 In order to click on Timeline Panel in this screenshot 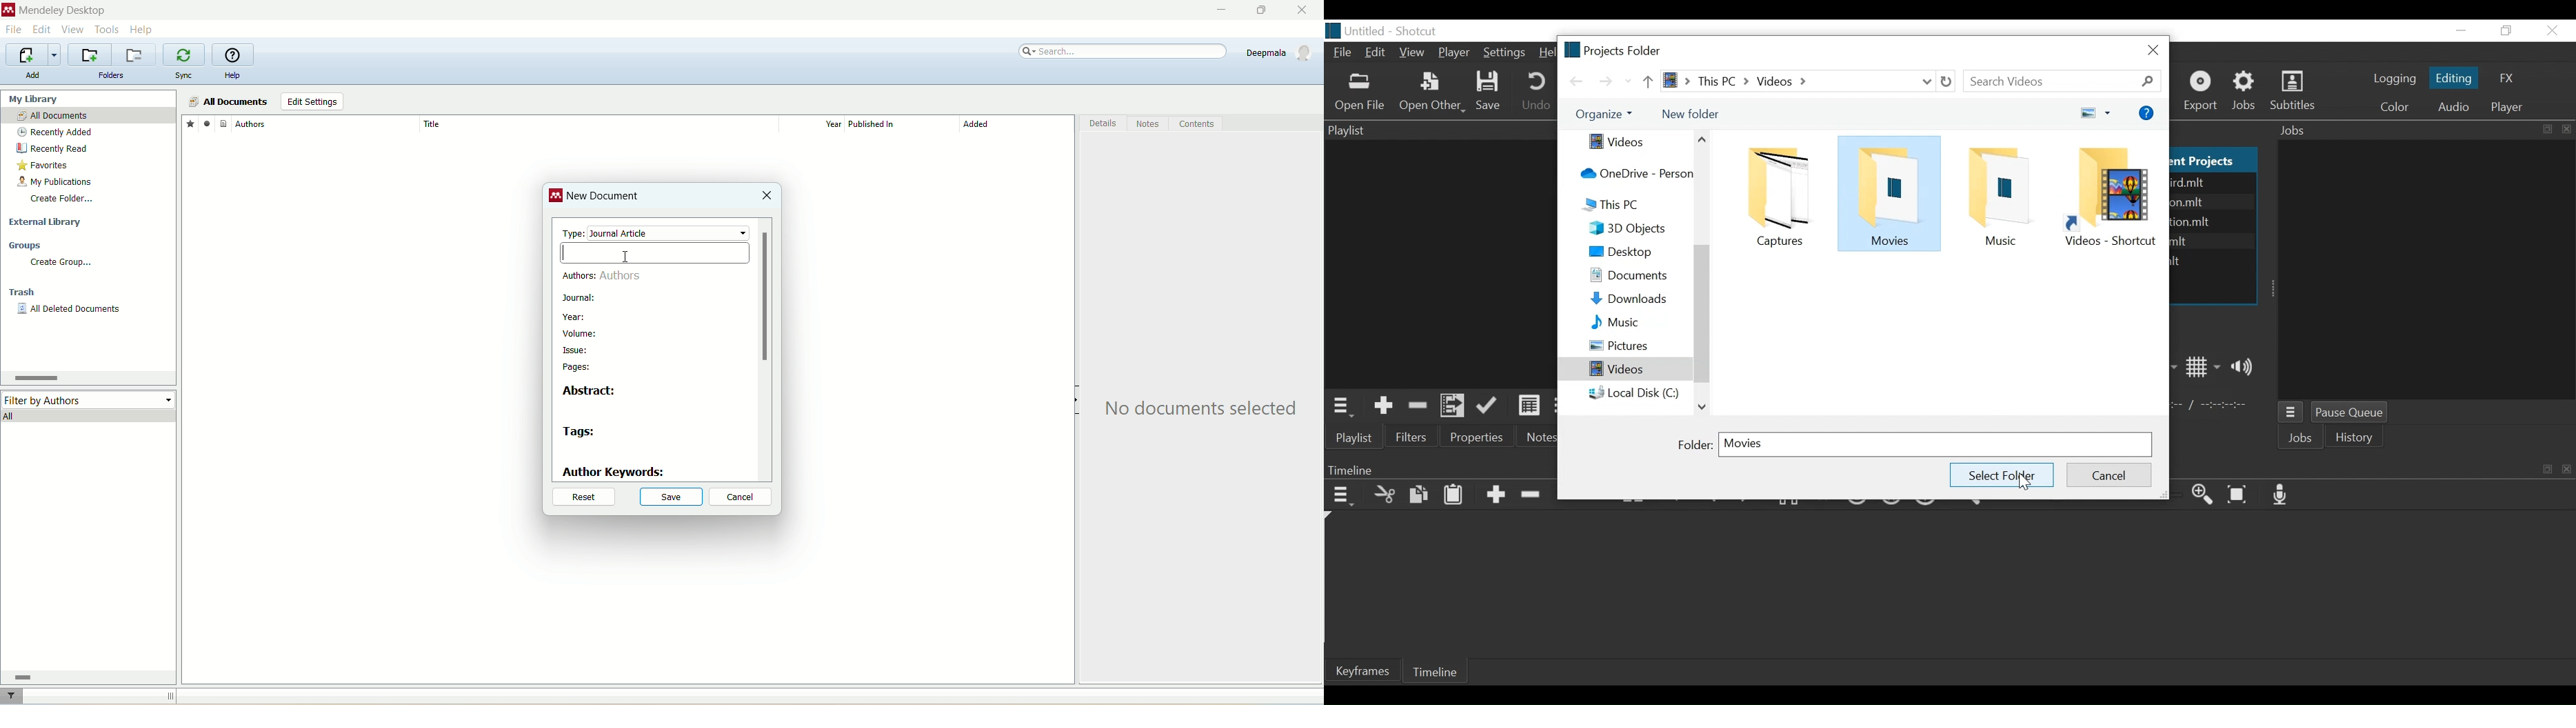, I will do `click(1439, 470)`.